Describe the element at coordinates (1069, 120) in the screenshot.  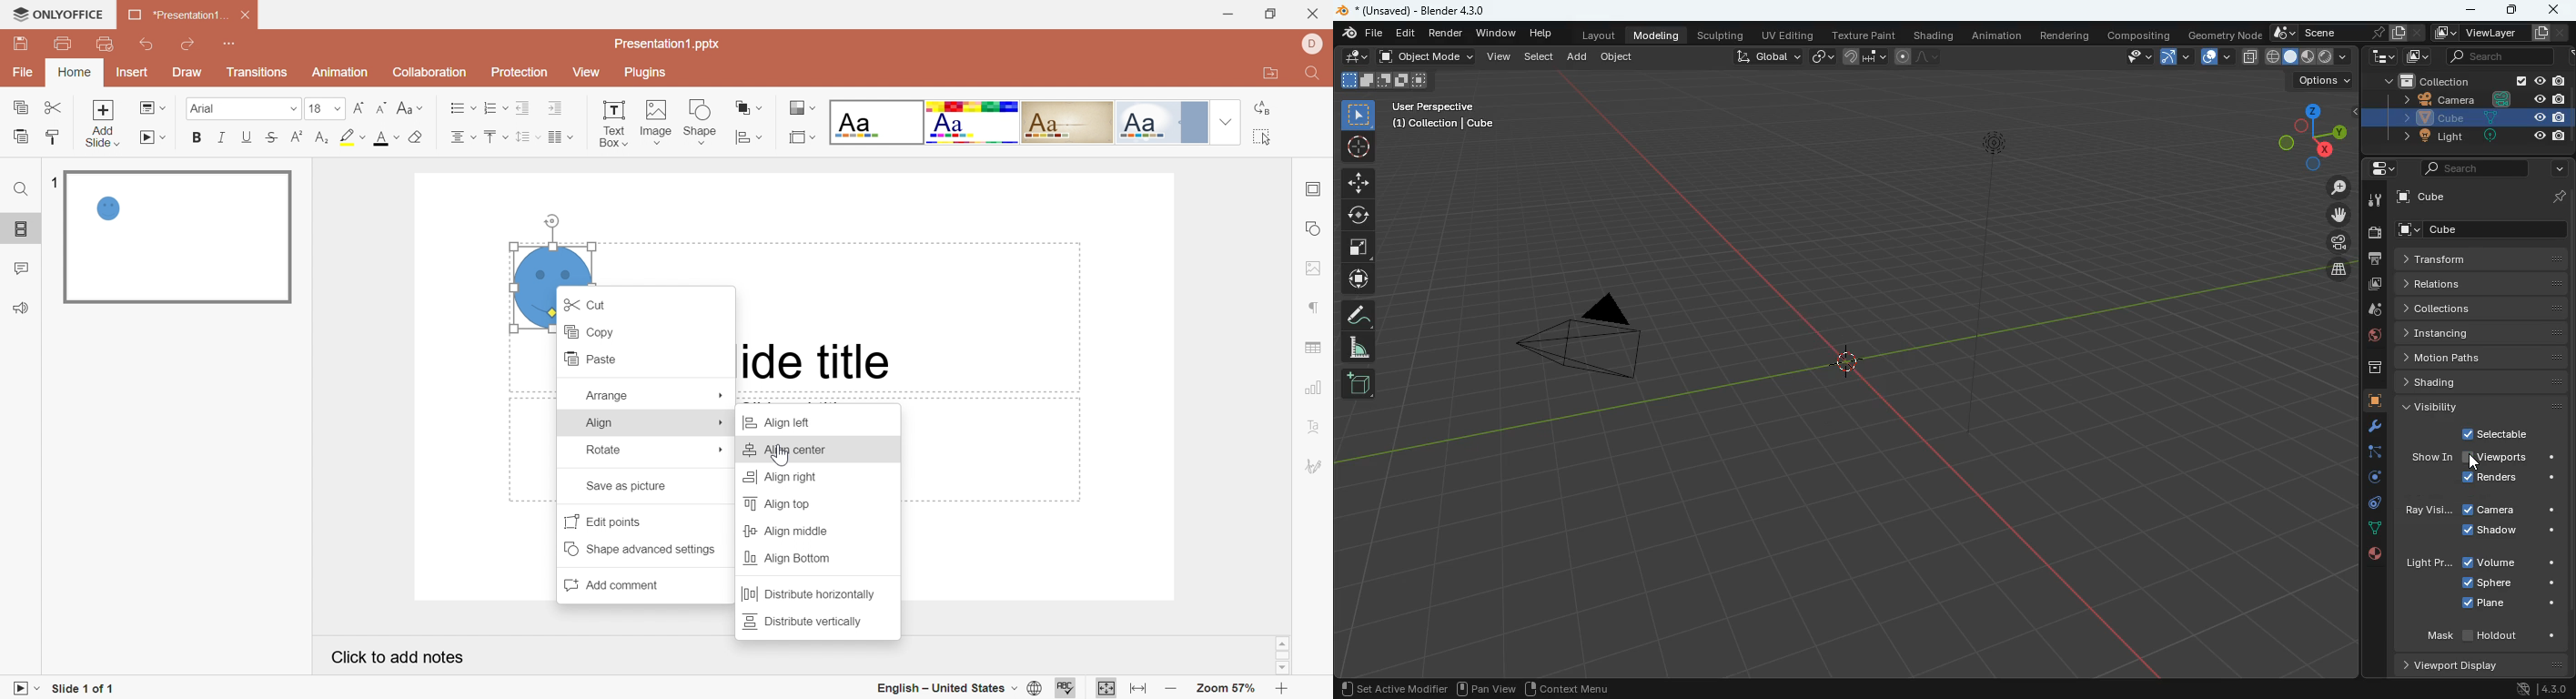
I see `Classic` at that location.